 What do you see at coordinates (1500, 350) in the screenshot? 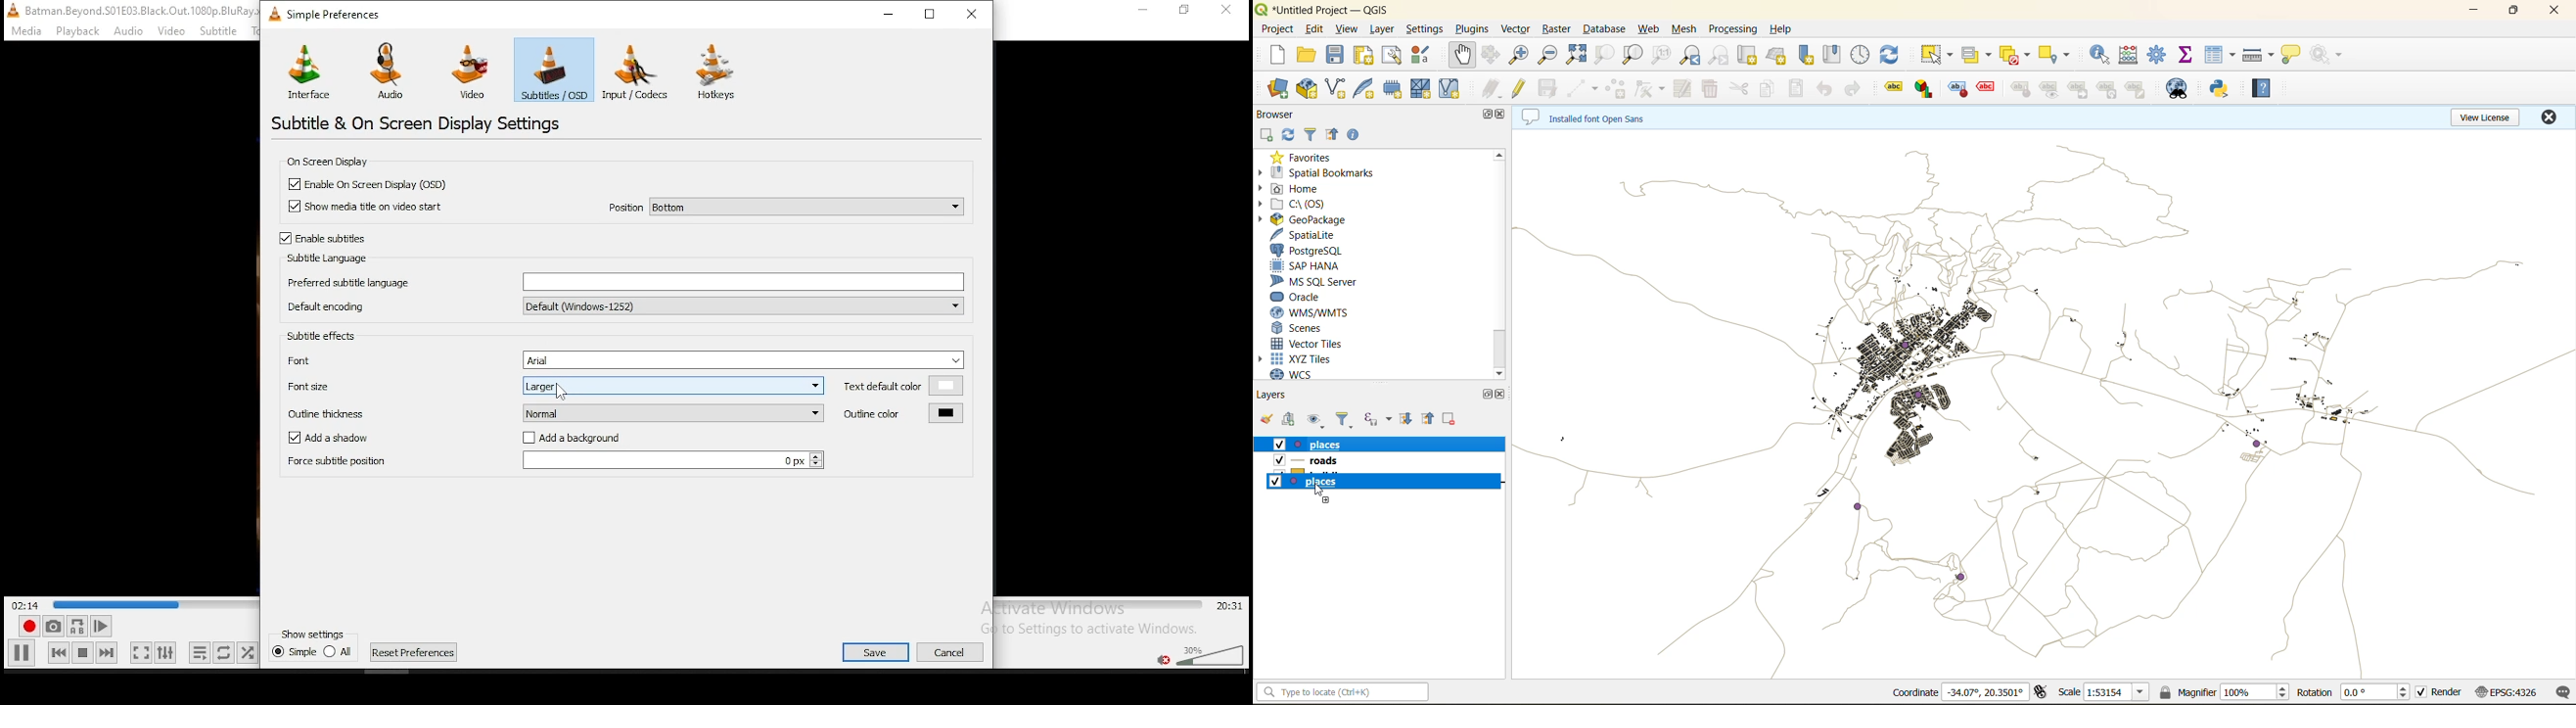
I see `scrollbar` at bounding box center [1500, 350].